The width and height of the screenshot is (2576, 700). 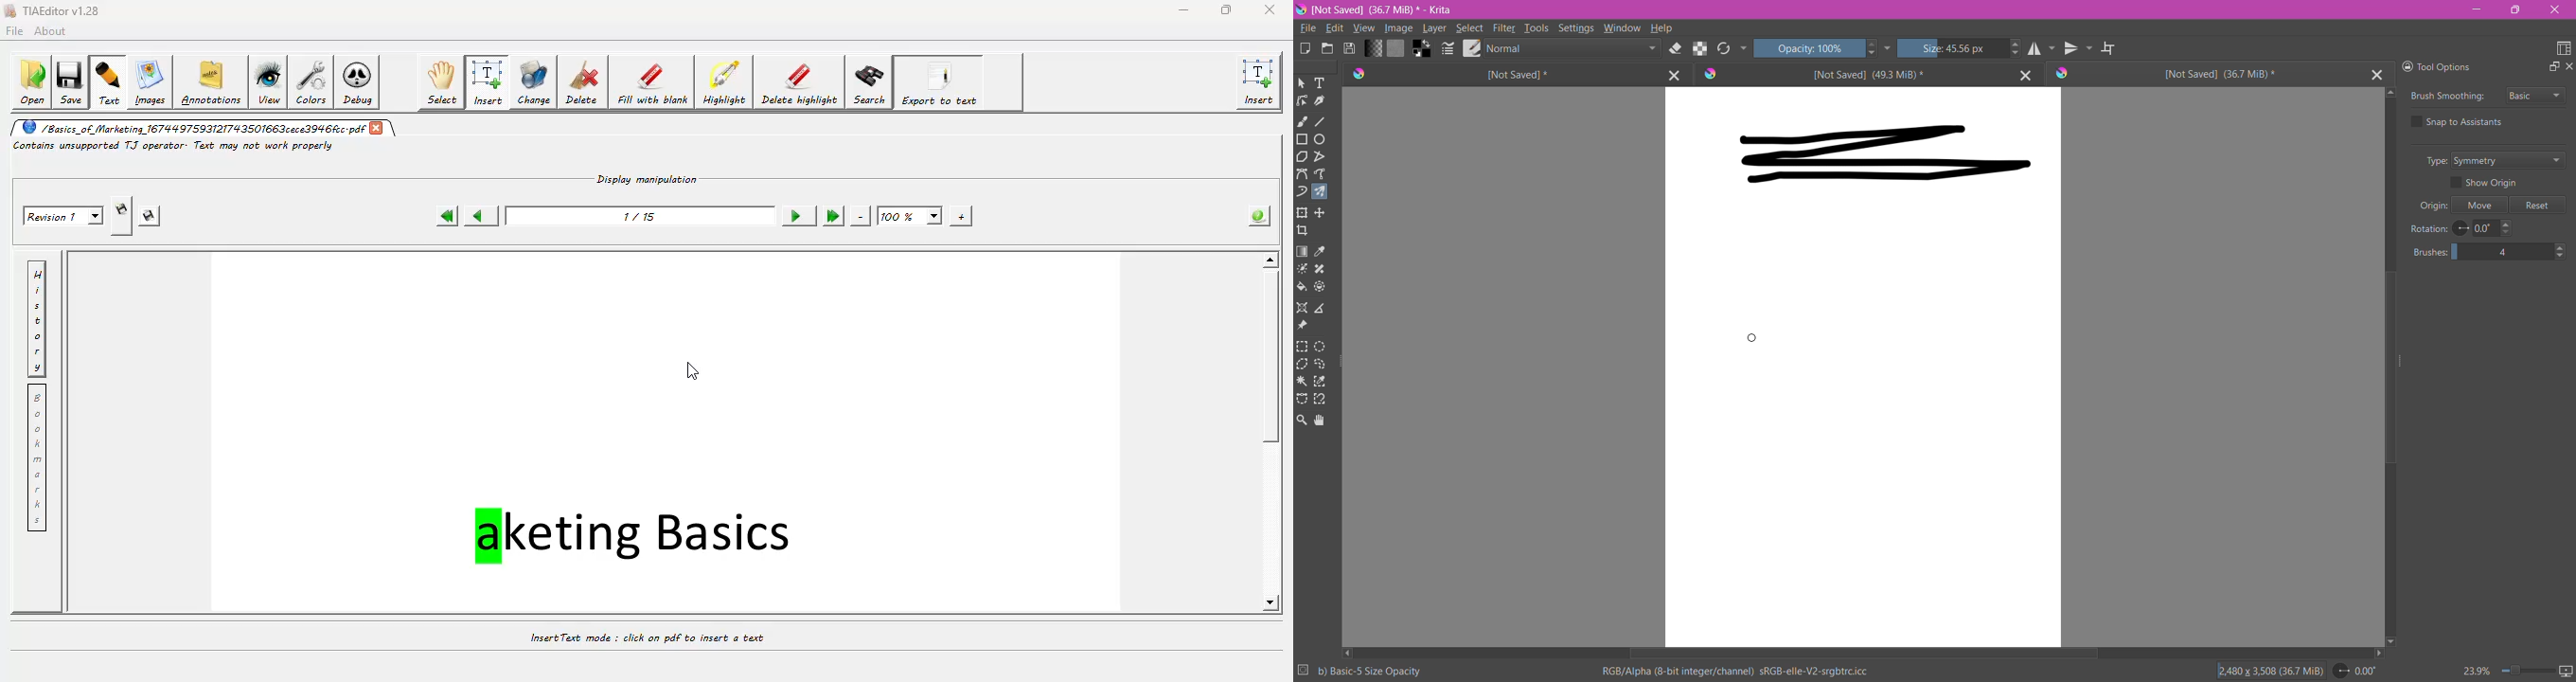 What do you see at coordinates (2267, 671) in the screenshot?
I see `Image Size` at bounding box center [2267, 671].